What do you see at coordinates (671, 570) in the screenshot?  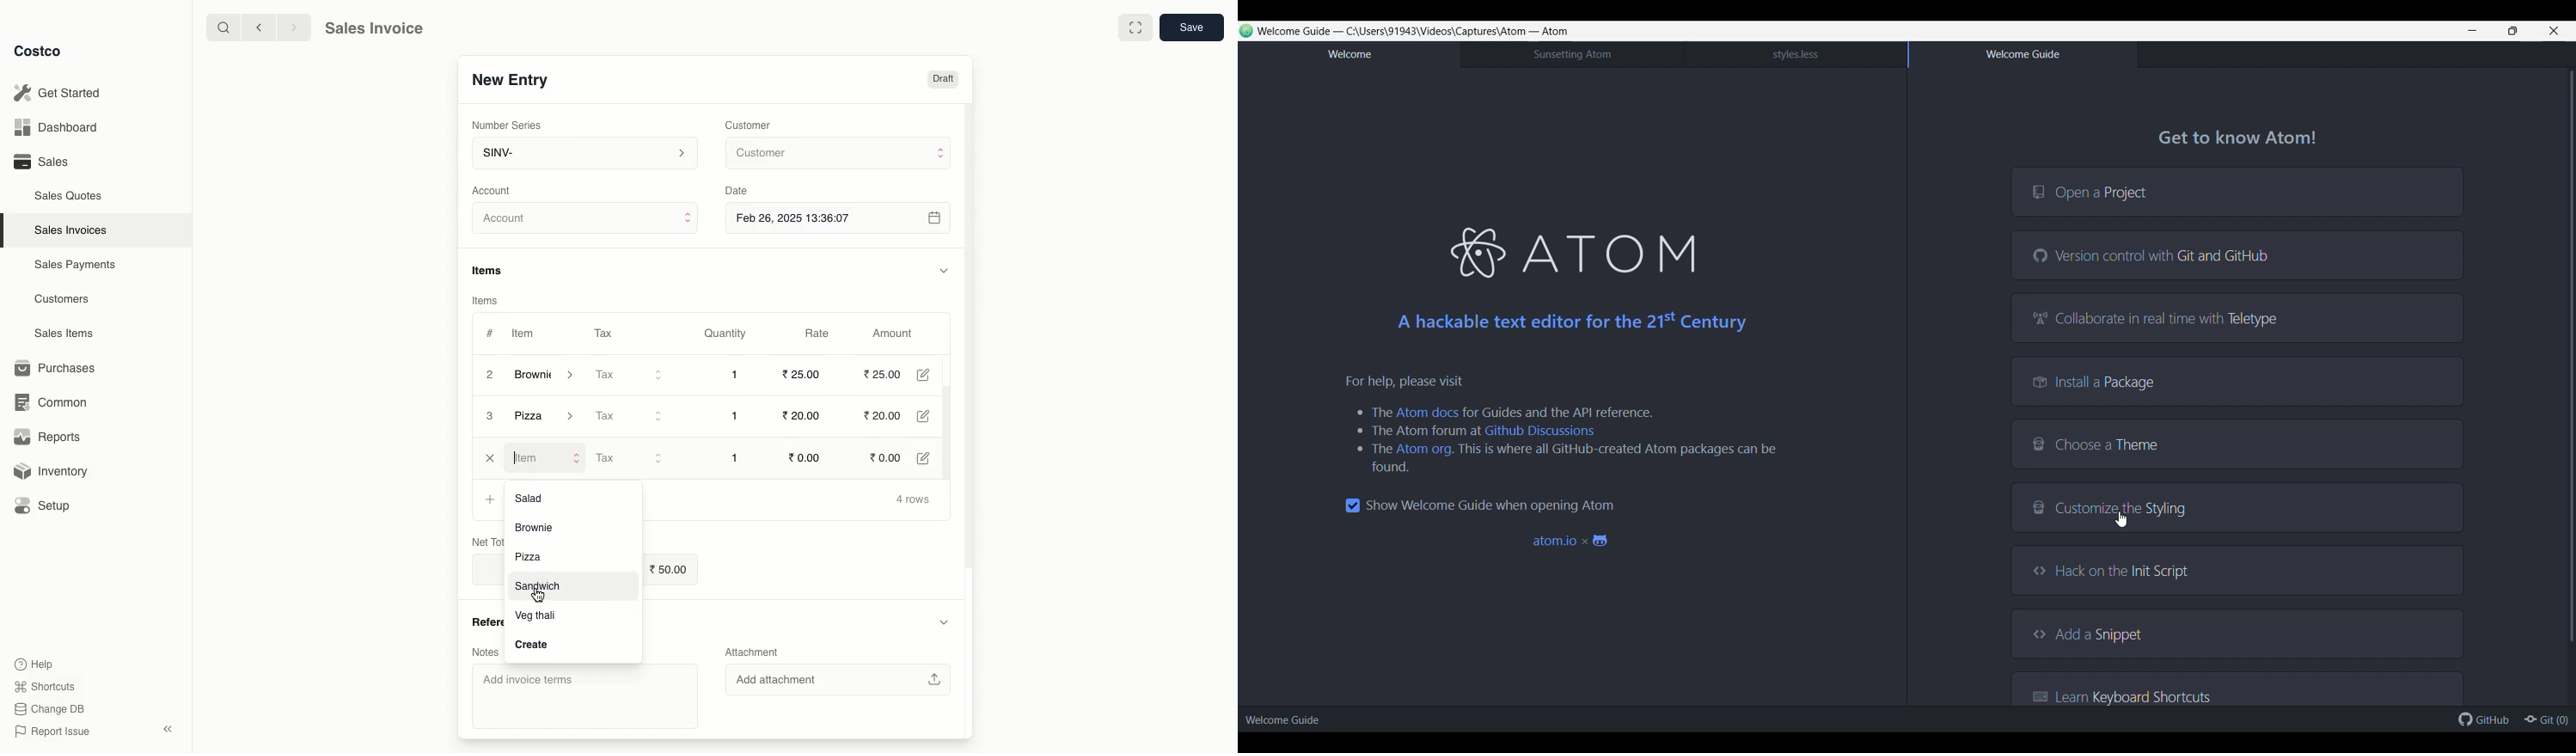 I see `50.00` at bounding box center [671, 570].